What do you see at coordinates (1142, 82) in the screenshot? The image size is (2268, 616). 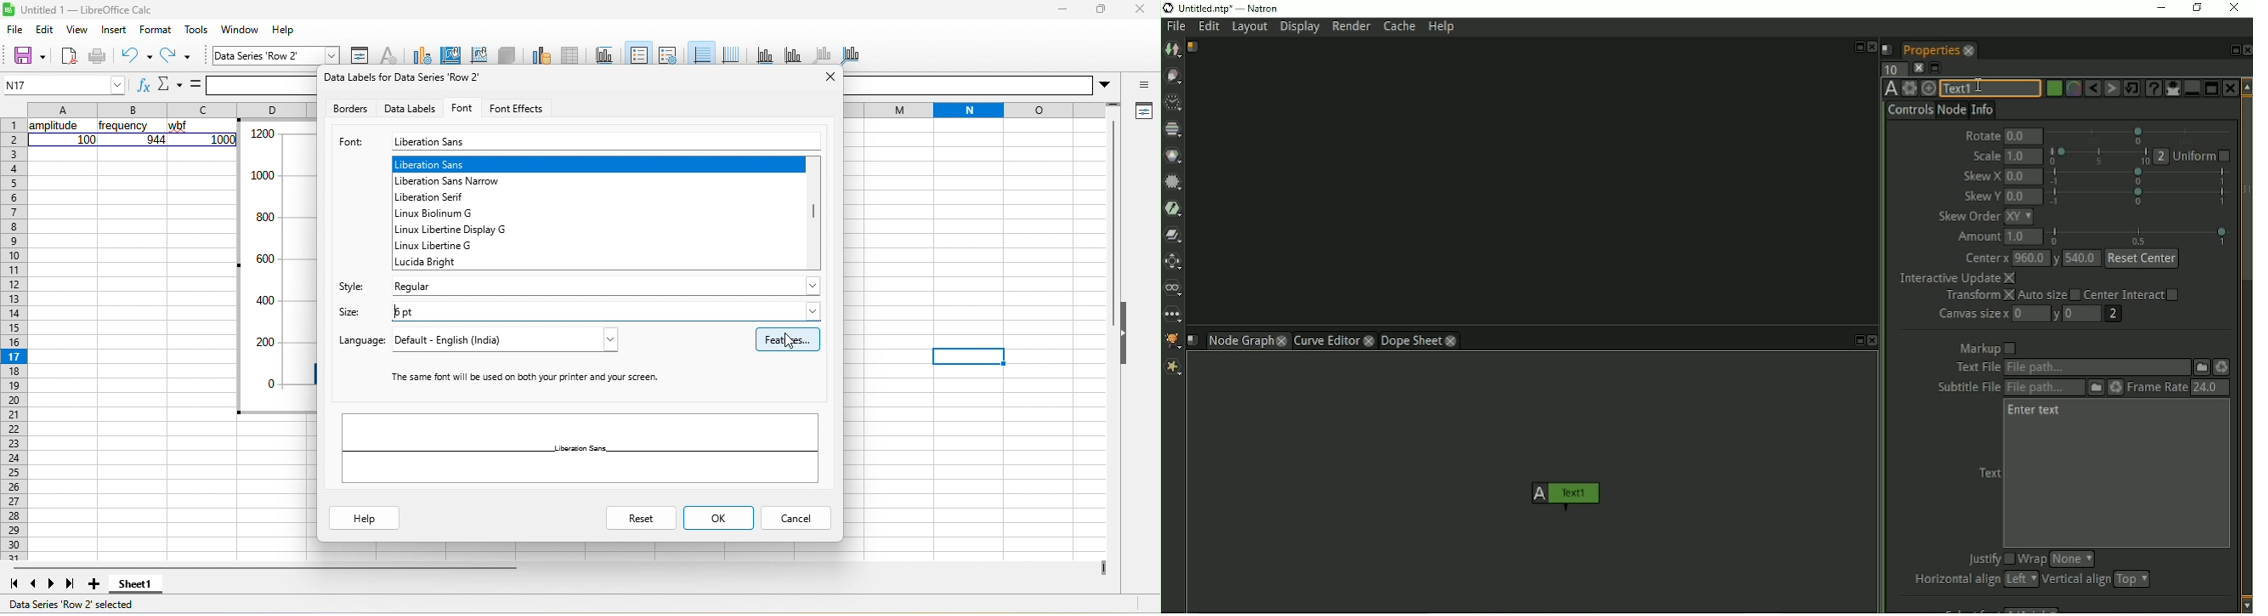 I see `sidebar settings` at bounding box center [1142, 82].